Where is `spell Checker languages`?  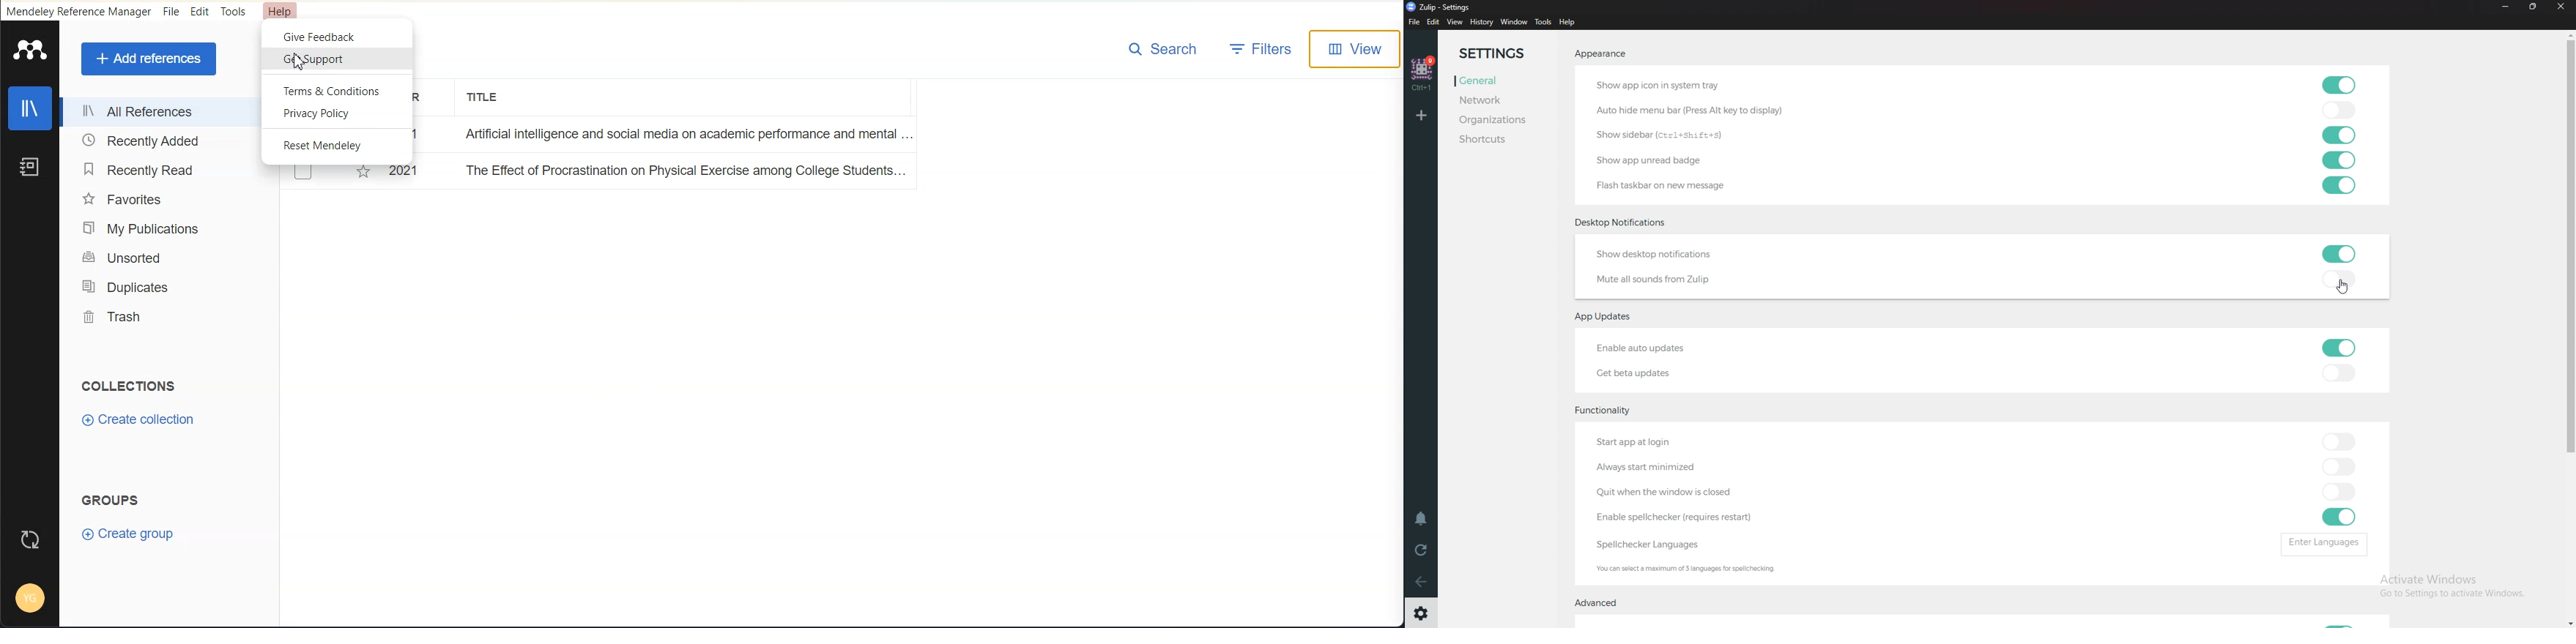 spell Checker languages is located at coordinates (1648, 545).